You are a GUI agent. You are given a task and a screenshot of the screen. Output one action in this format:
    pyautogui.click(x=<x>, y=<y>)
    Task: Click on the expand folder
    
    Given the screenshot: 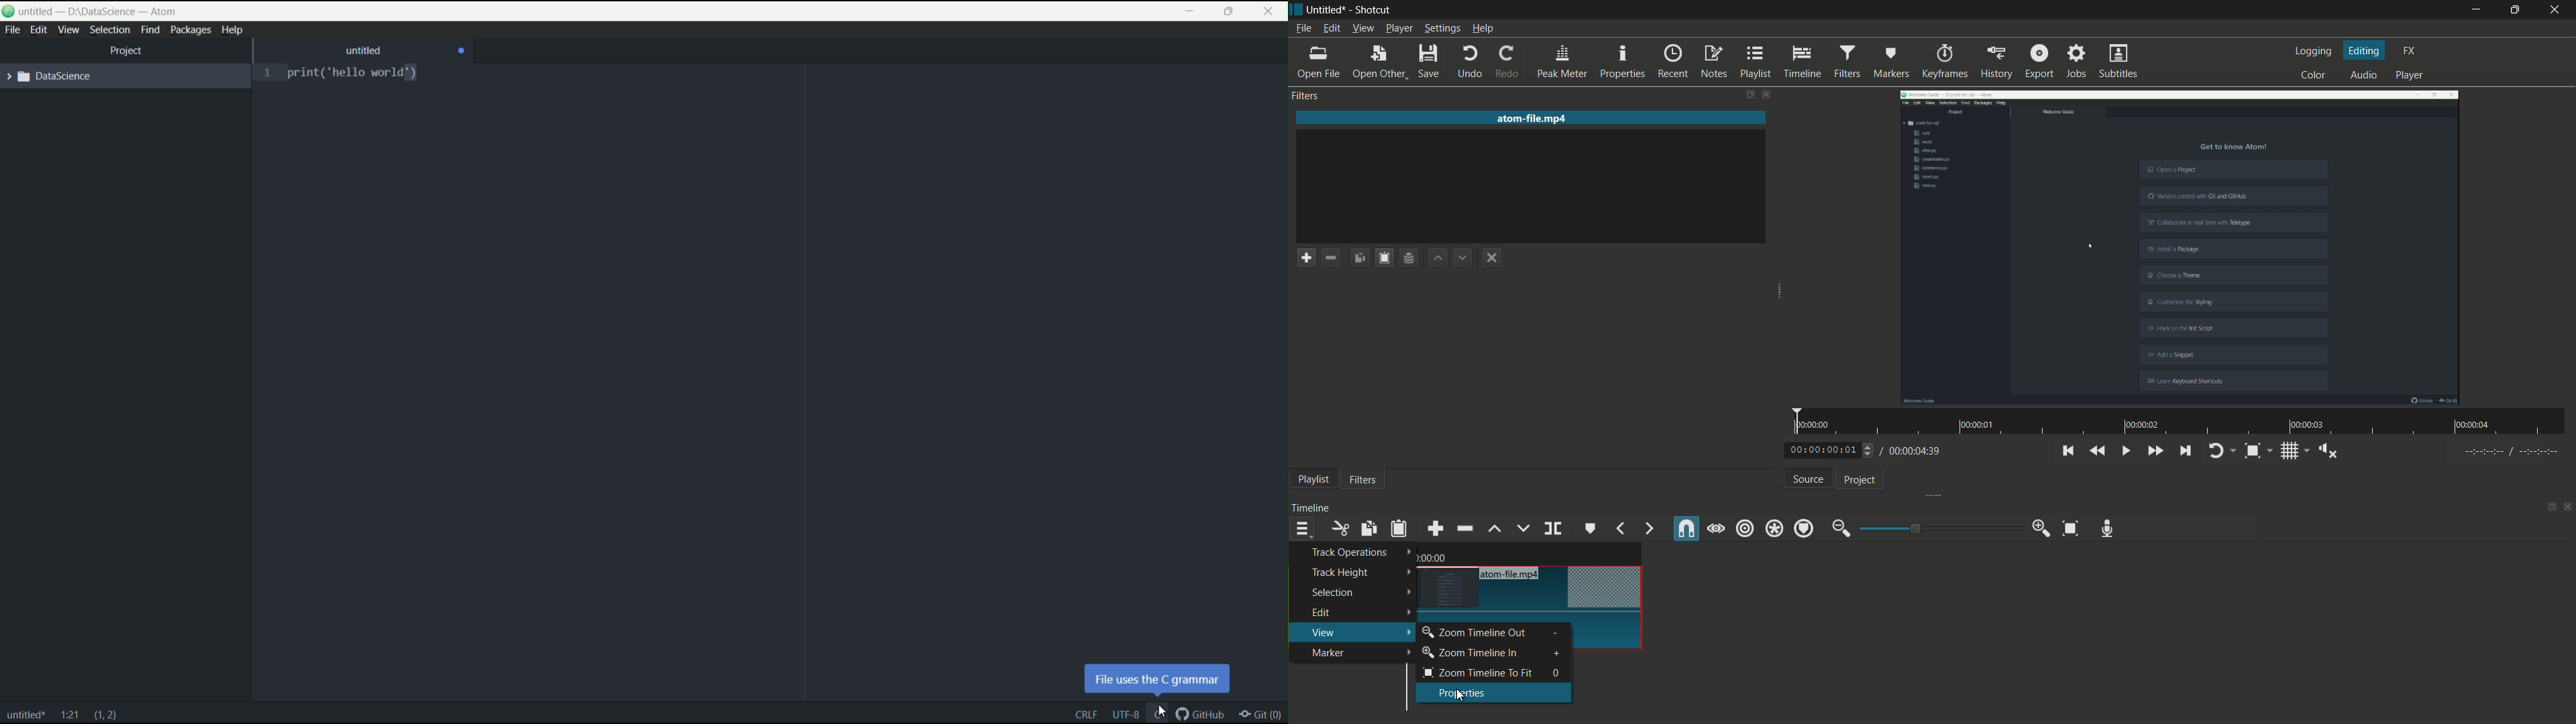 What is the action you would take?
    pyautogui.click(x=47, y=76)
    